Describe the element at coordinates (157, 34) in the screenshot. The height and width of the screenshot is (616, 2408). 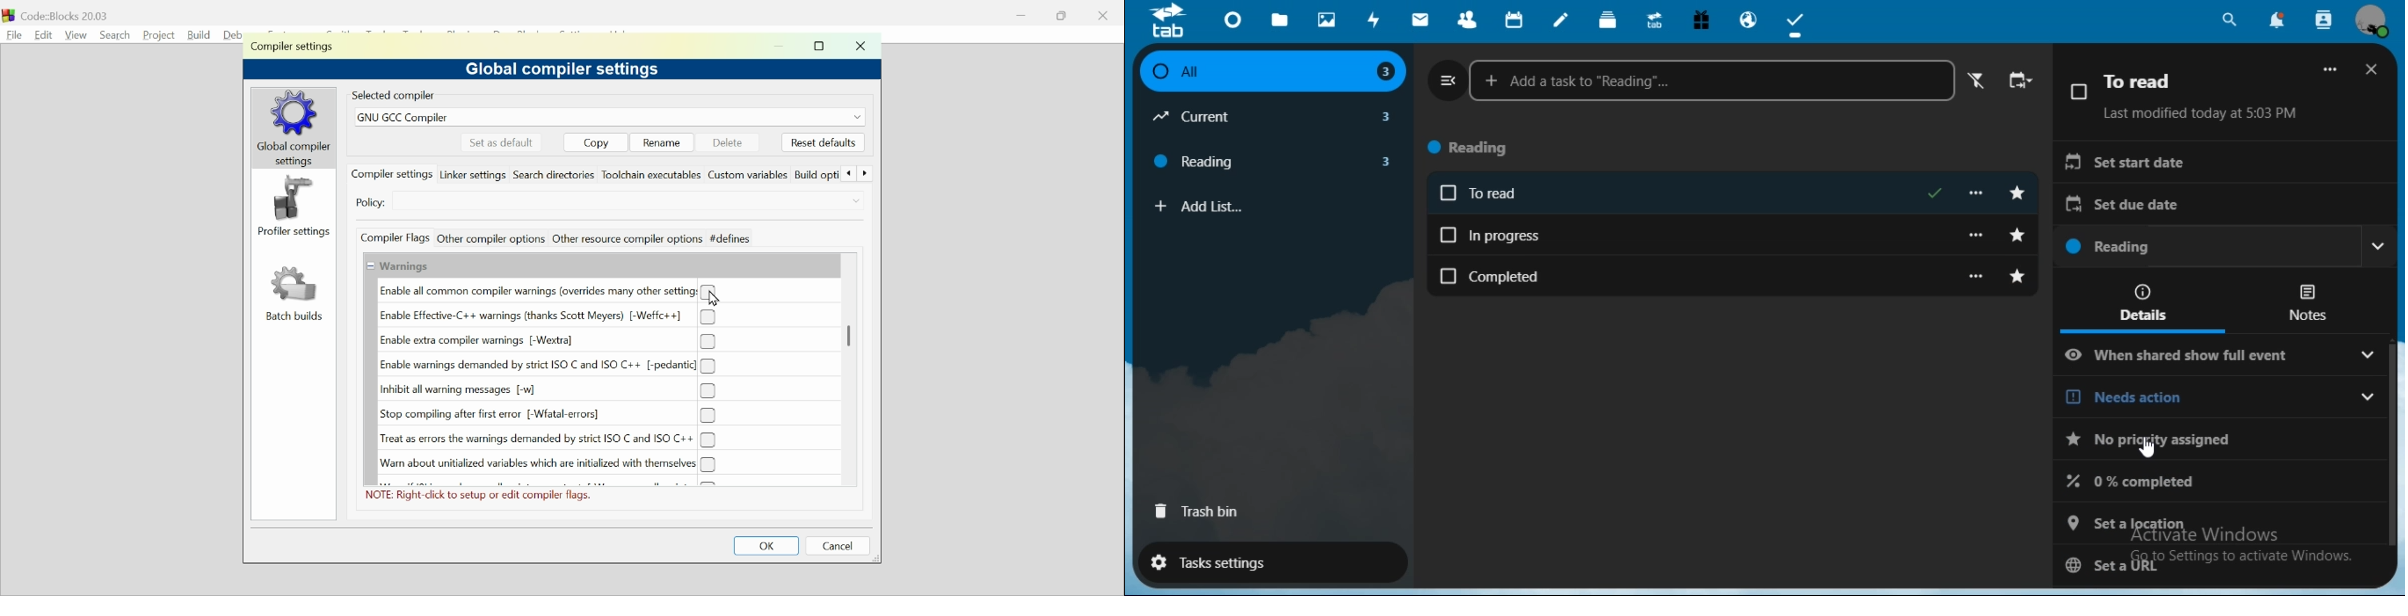
I see `Project` at that location.